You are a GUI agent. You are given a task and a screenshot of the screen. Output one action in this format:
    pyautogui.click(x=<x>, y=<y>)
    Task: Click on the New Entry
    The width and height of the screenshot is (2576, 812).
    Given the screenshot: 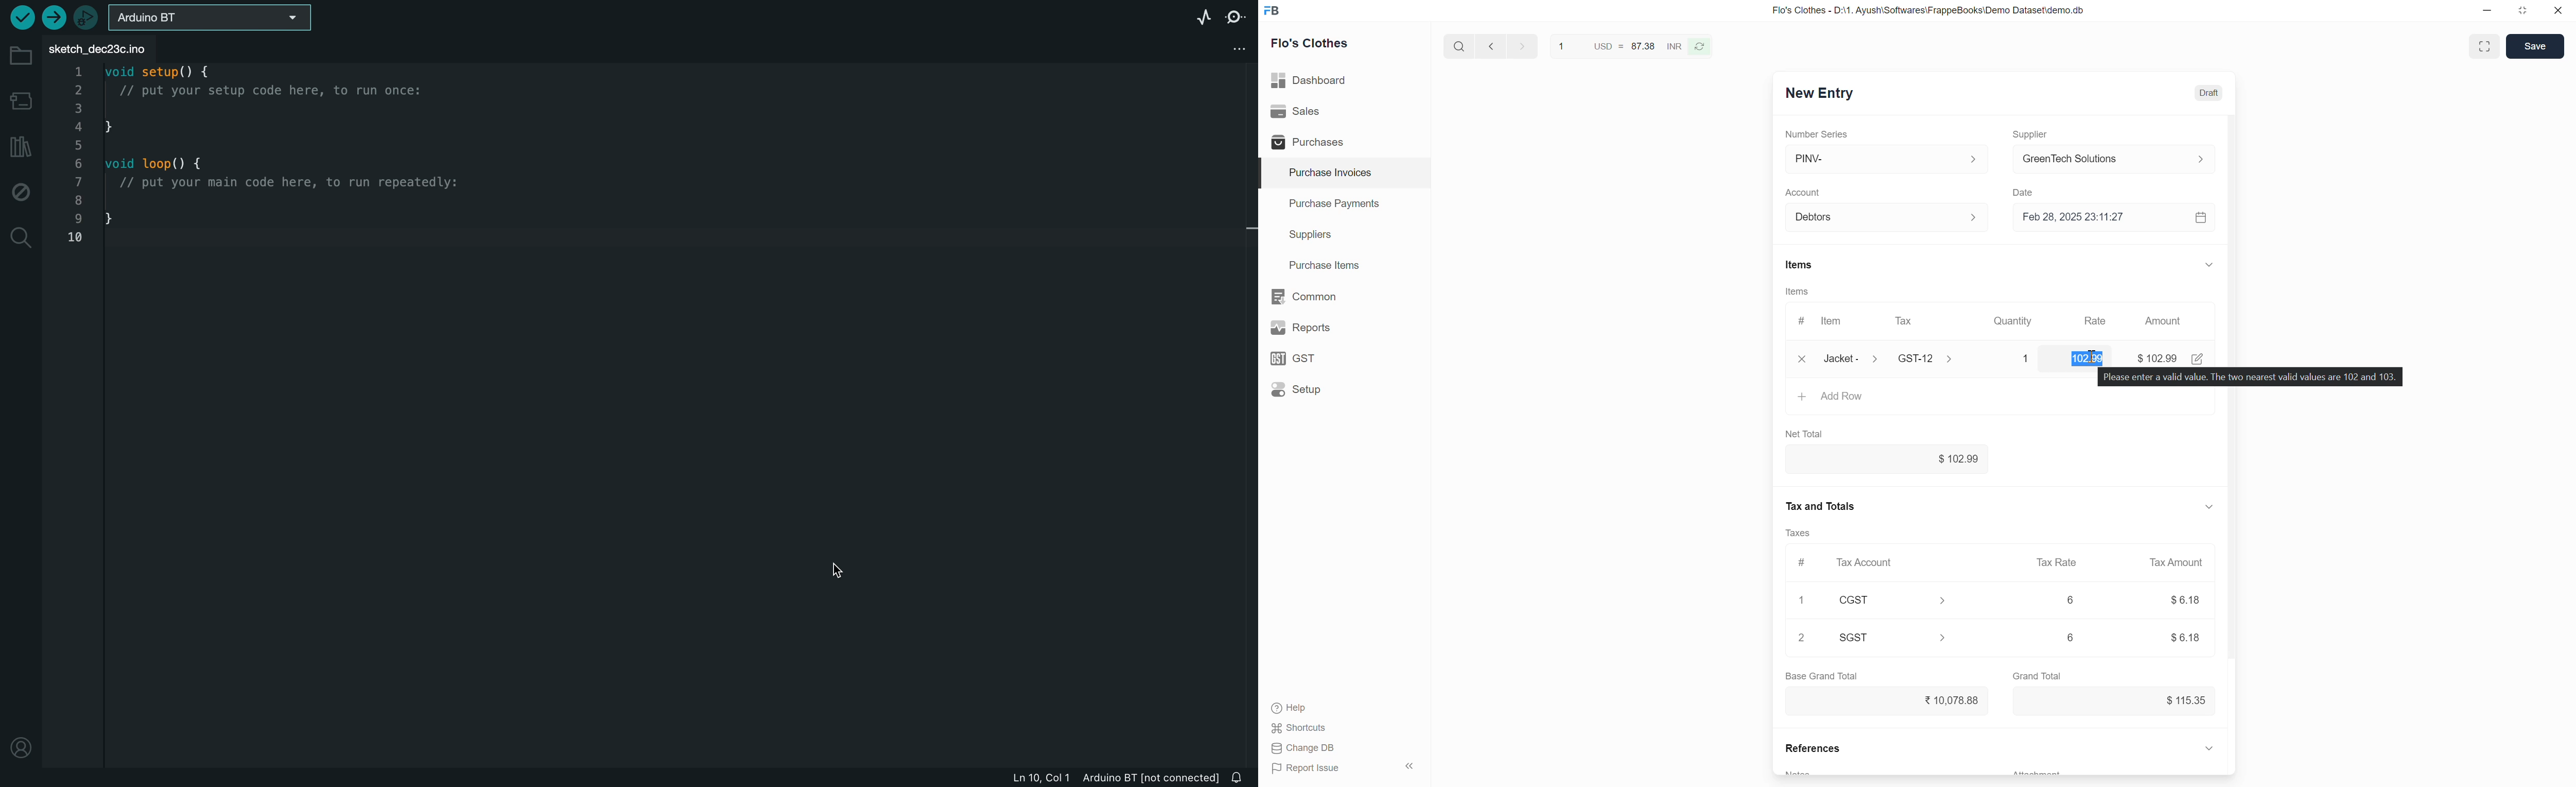 What is the action you would take?
    pyautogui.click(x=1820, y=94)
    